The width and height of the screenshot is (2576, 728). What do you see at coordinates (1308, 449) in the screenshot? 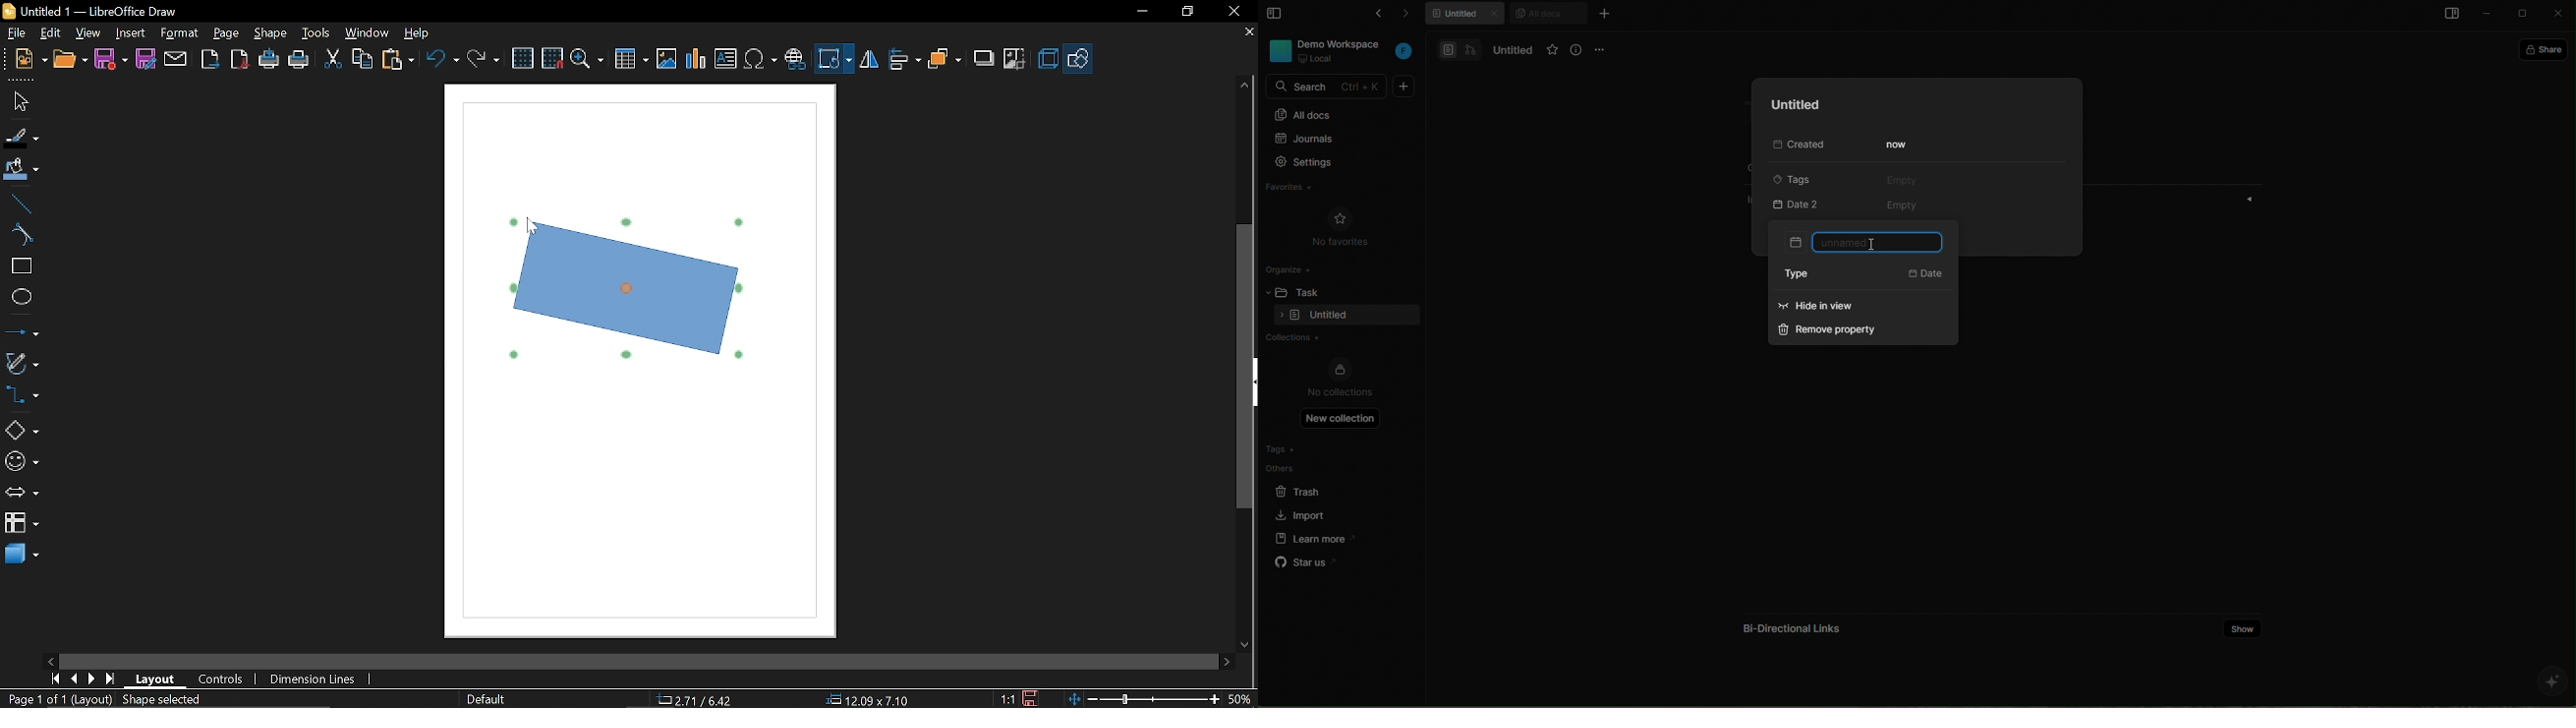
I see `tags` at bounding box center [1308, 449].